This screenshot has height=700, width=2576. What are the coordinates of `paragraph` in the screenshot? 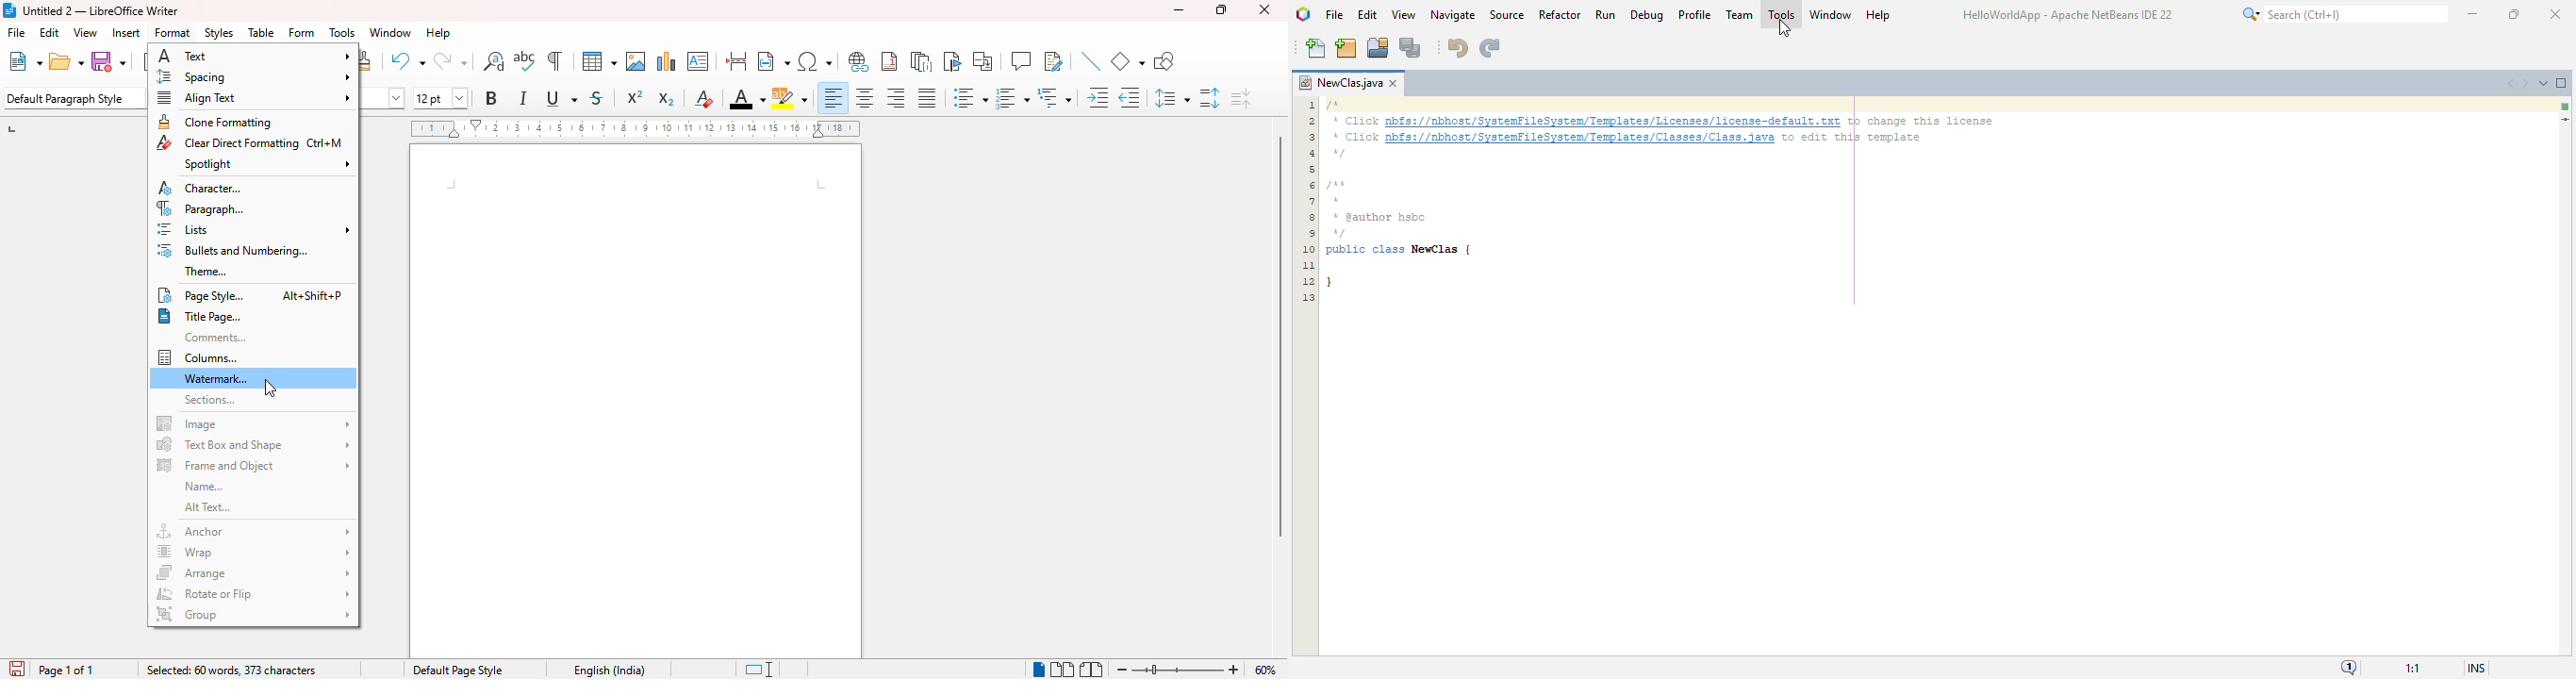 It's located at (202, 208).